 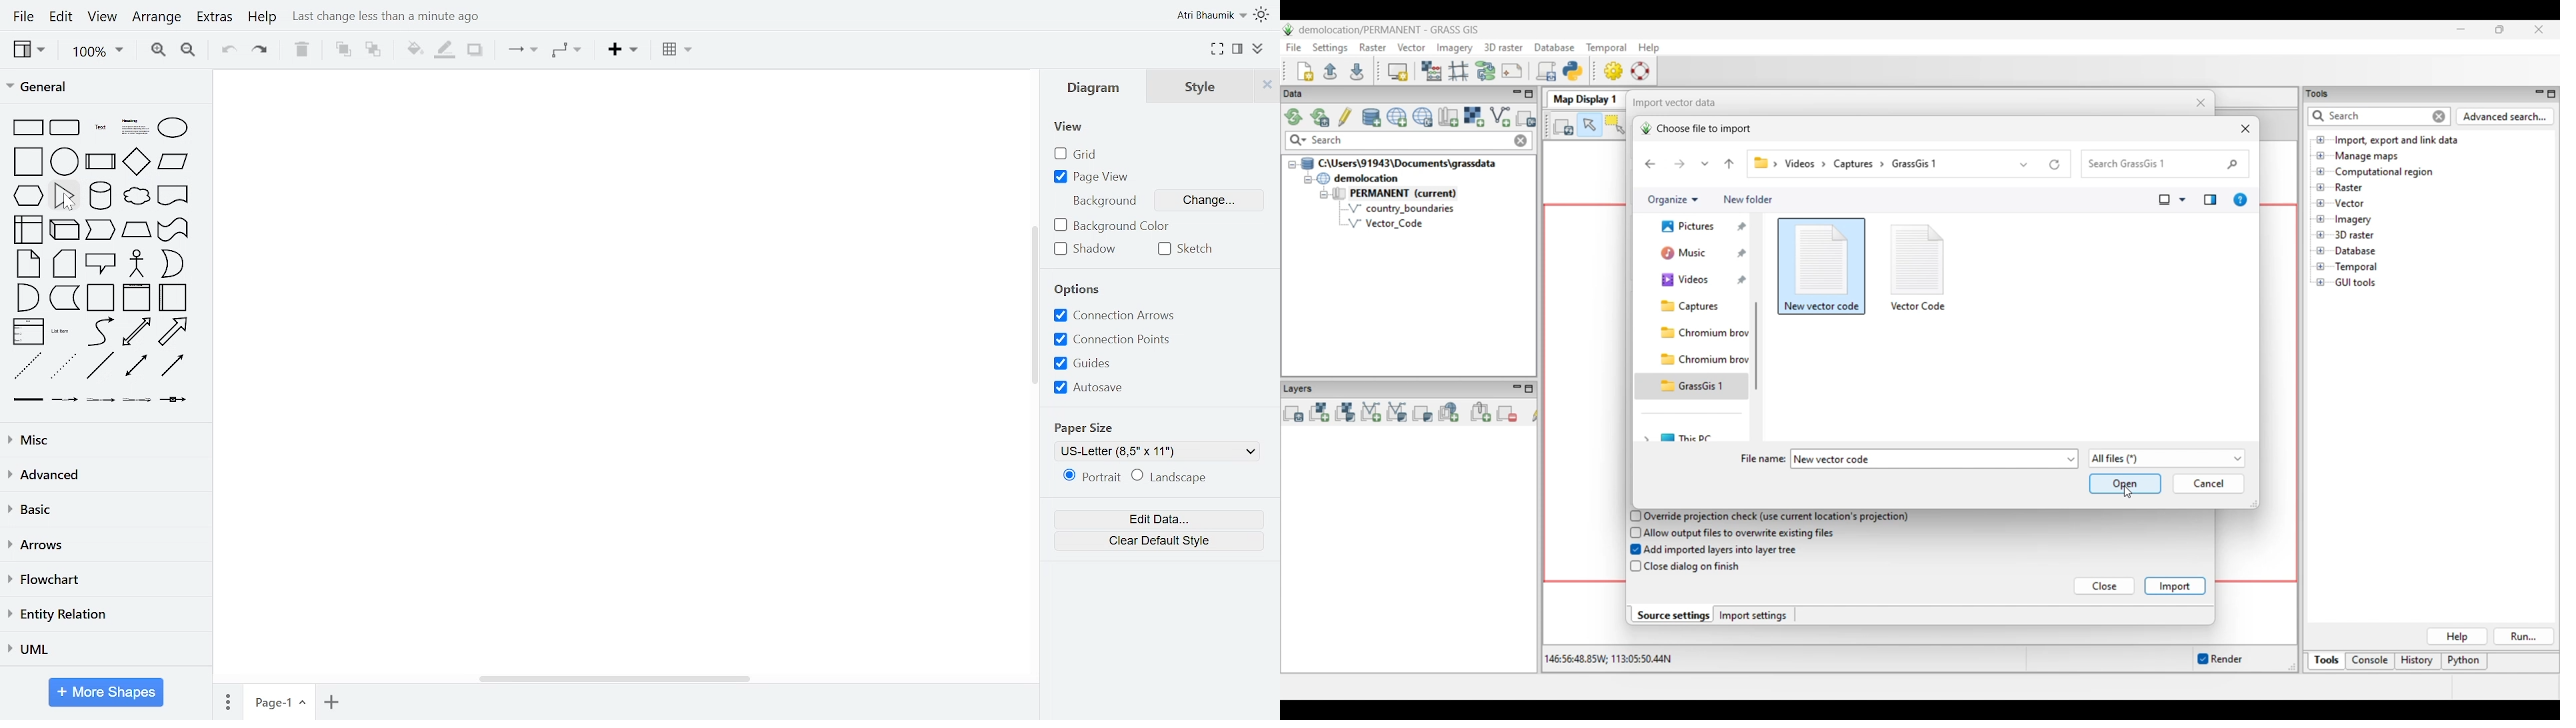 I want to click on add page, so click(x=330, y=700).